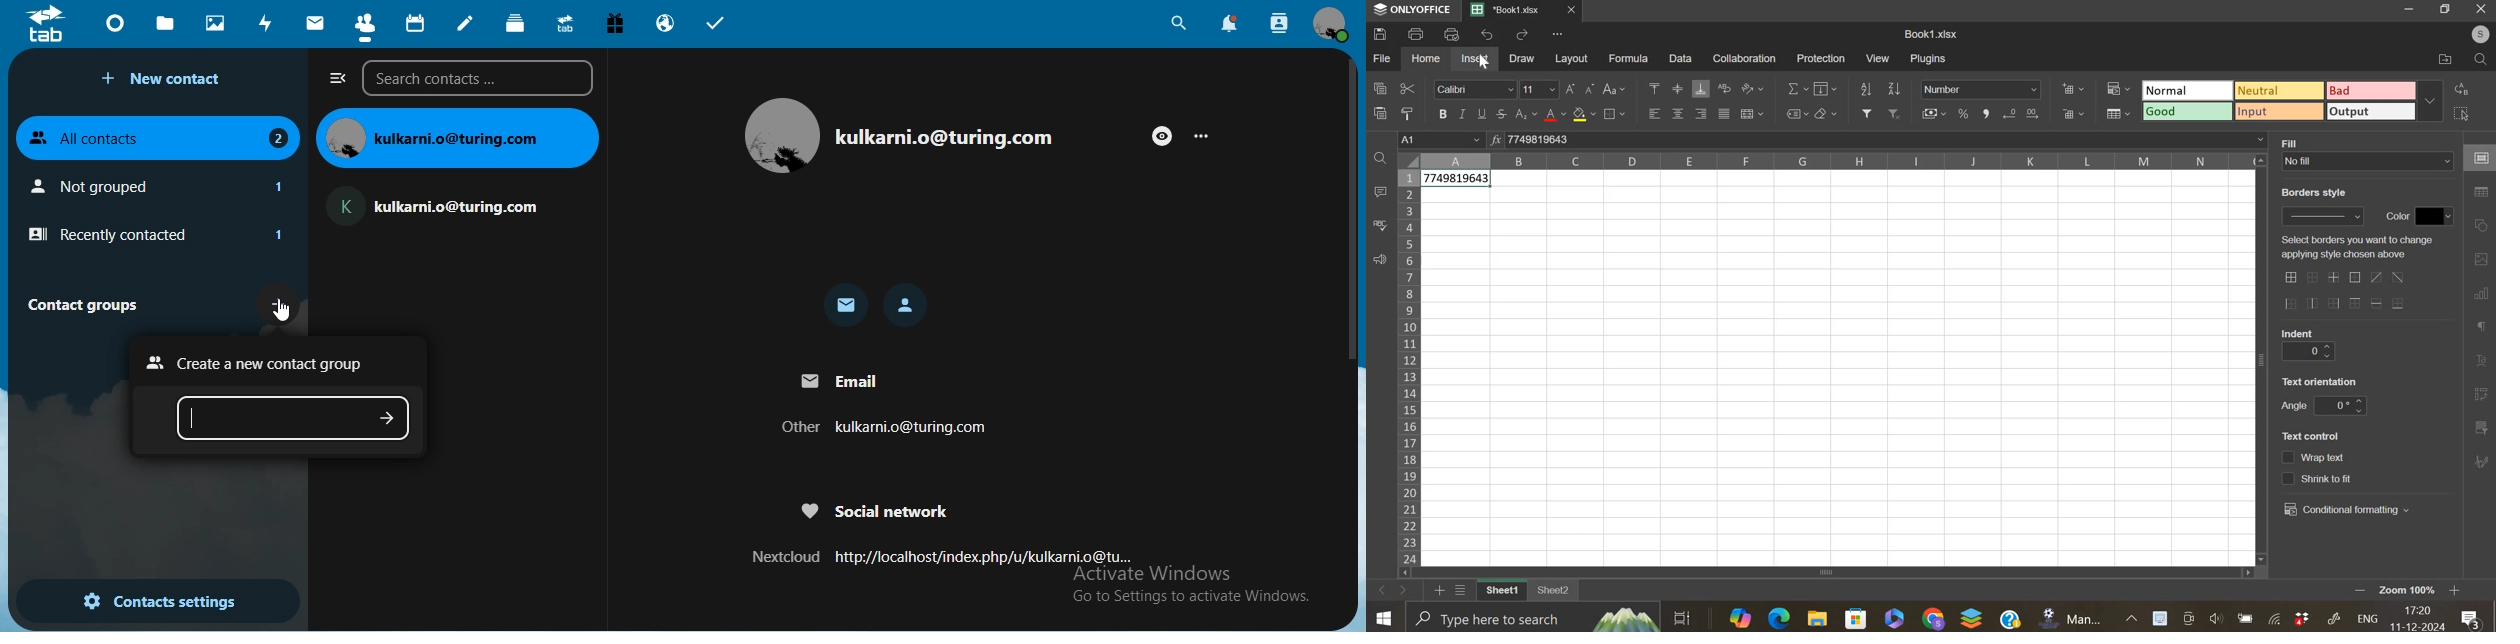 The width and height of the screenshot is (2520, 644). I want to click on add, so click(280, 302).